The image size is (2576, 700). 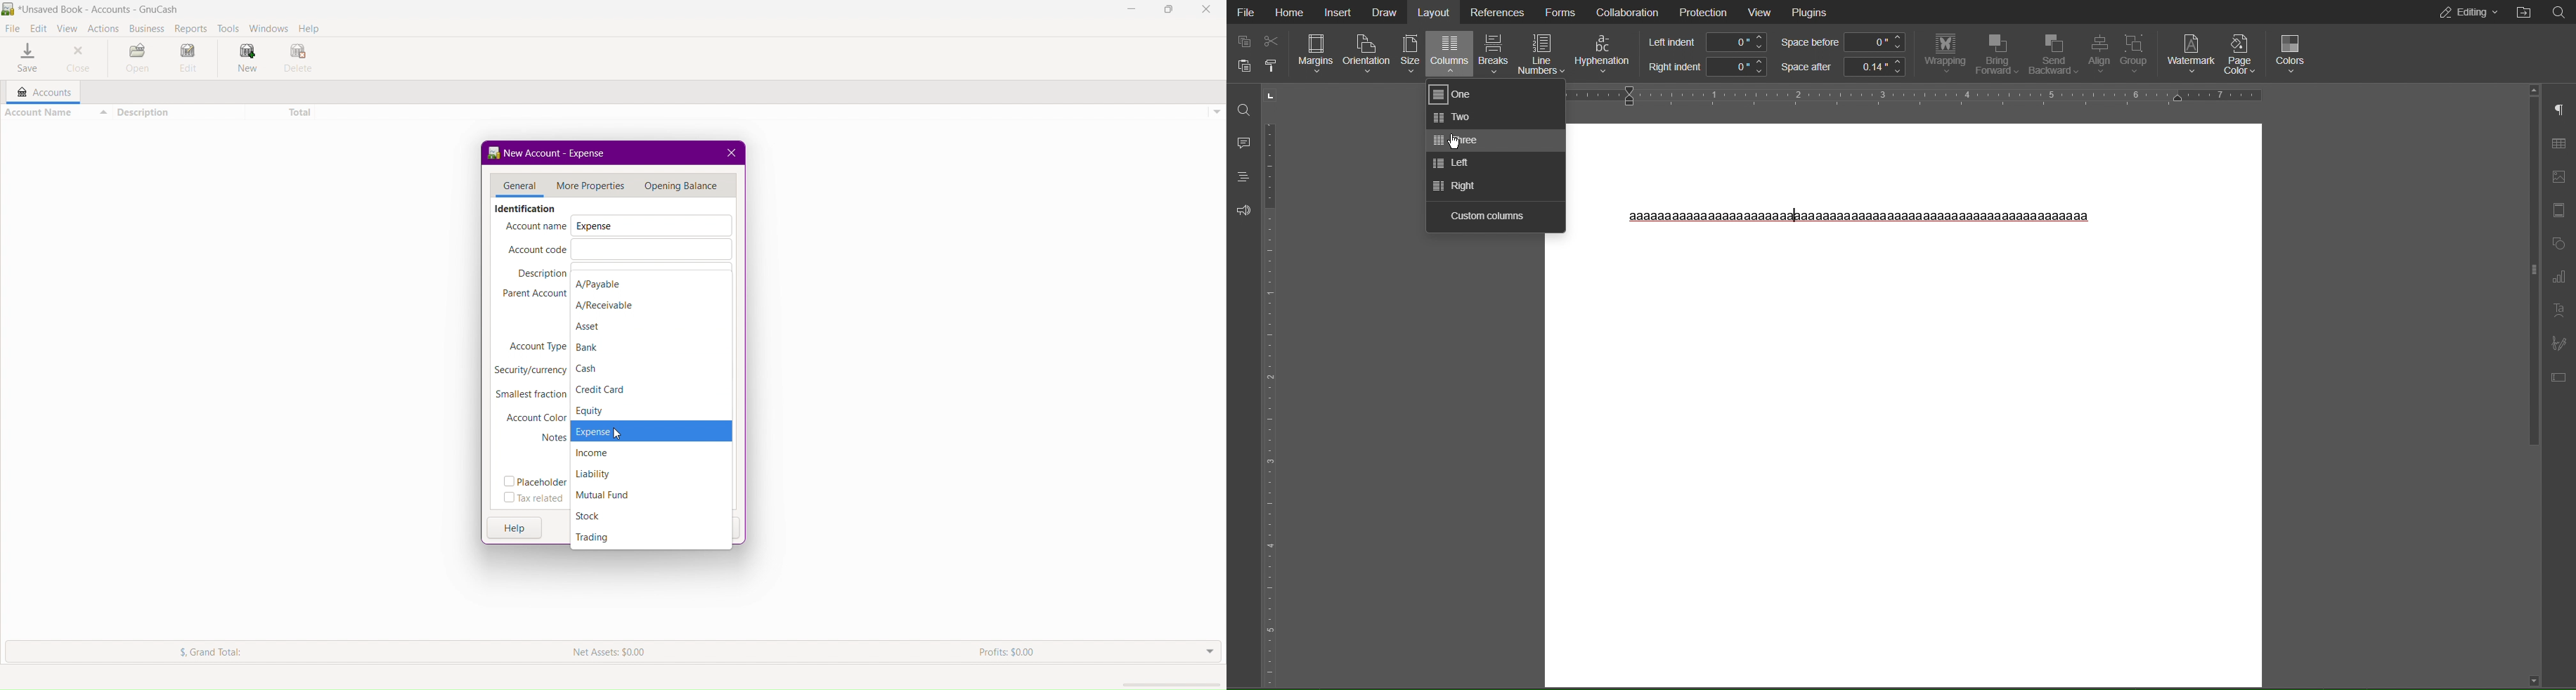 I want to click on Insert, so click(x=1336, y=13).